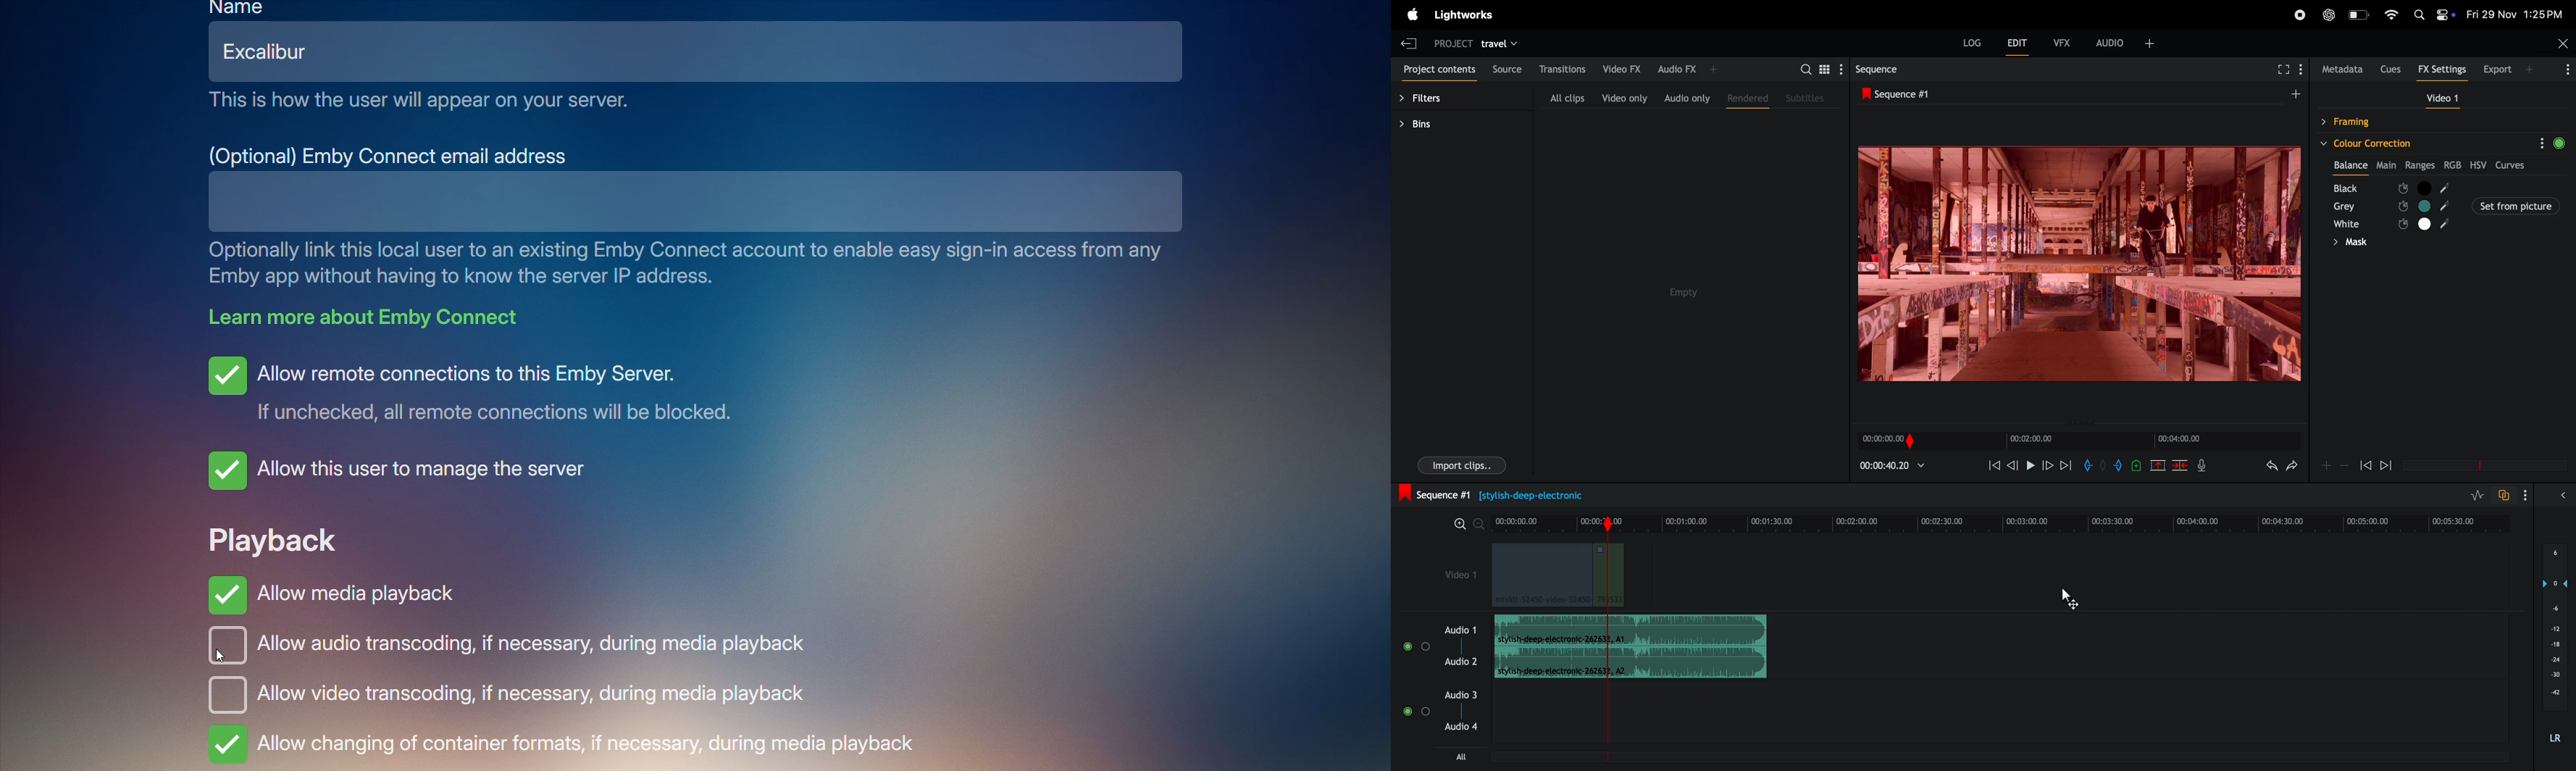 This screenshot has width=2576, height=784. Describe the element at coordinates (2204, 465) in the screenshot. I see `mic` at that location.